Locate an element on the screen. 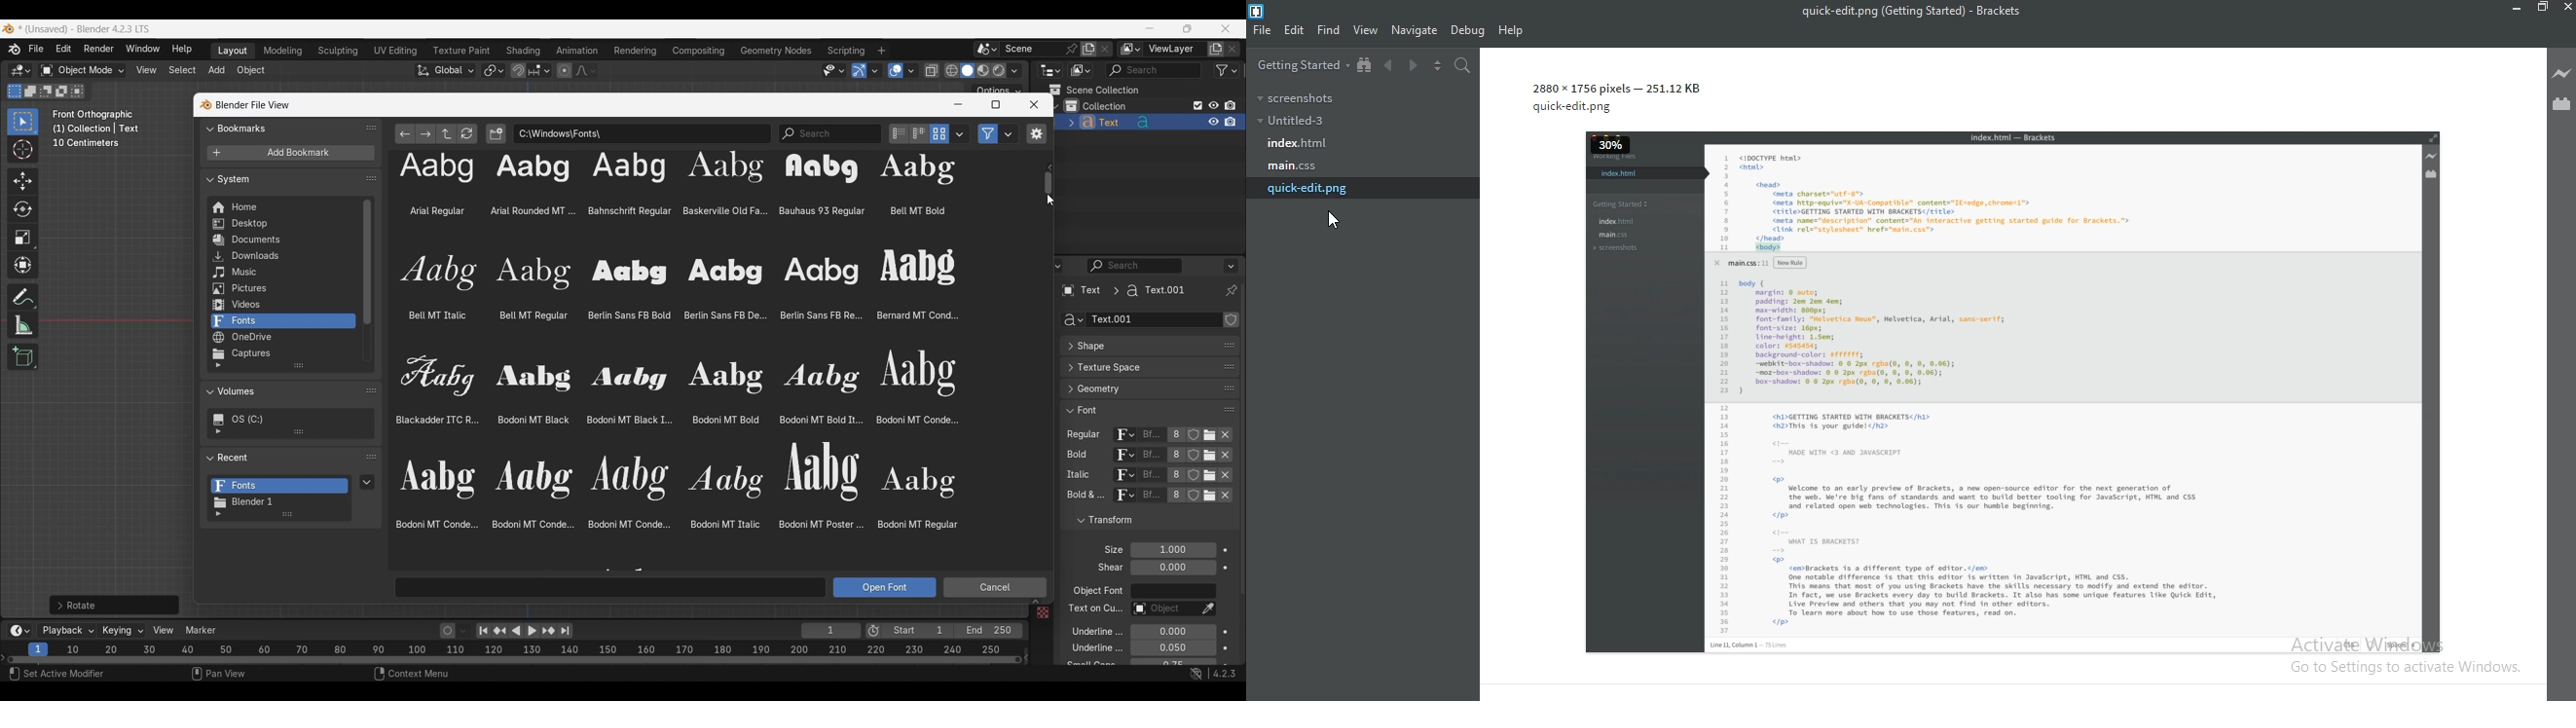 This screenshot has width=2576, height=728. backward is located at coordinates (1390, 67).